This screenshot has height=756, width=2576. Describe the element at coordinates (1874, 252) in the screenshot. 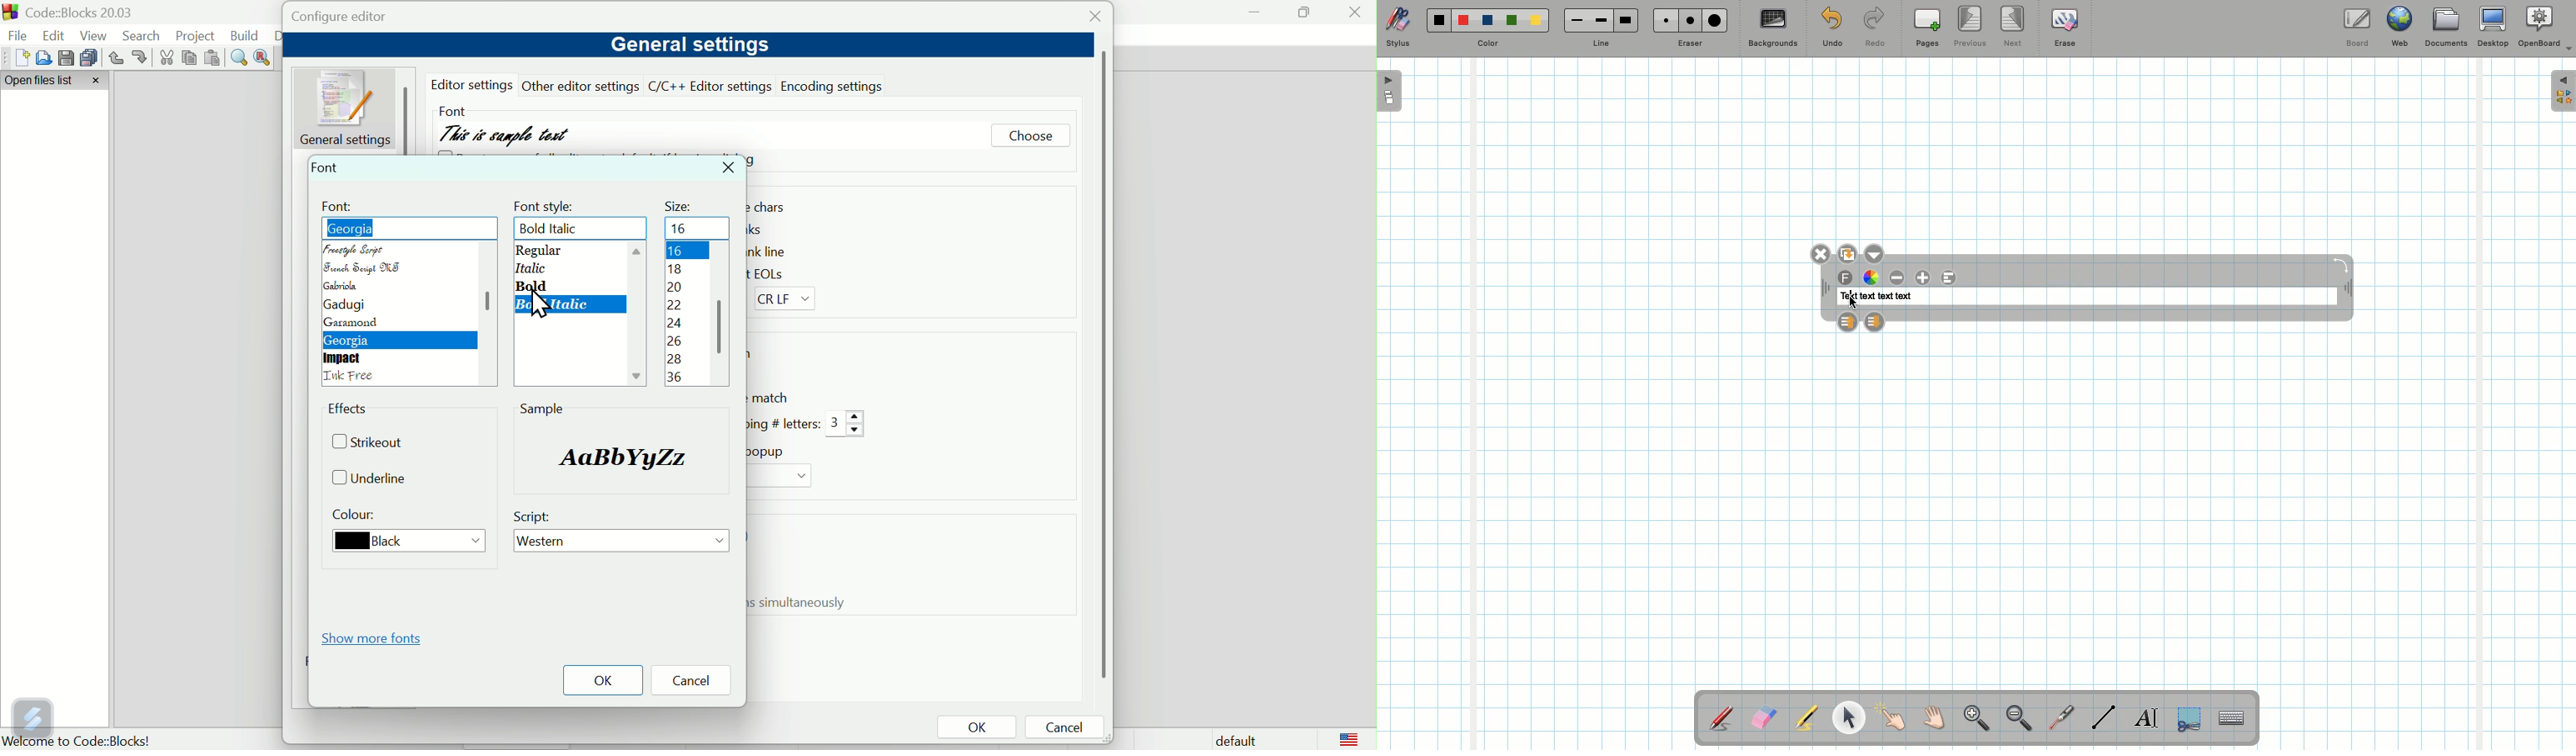

I see `Options` at that location.